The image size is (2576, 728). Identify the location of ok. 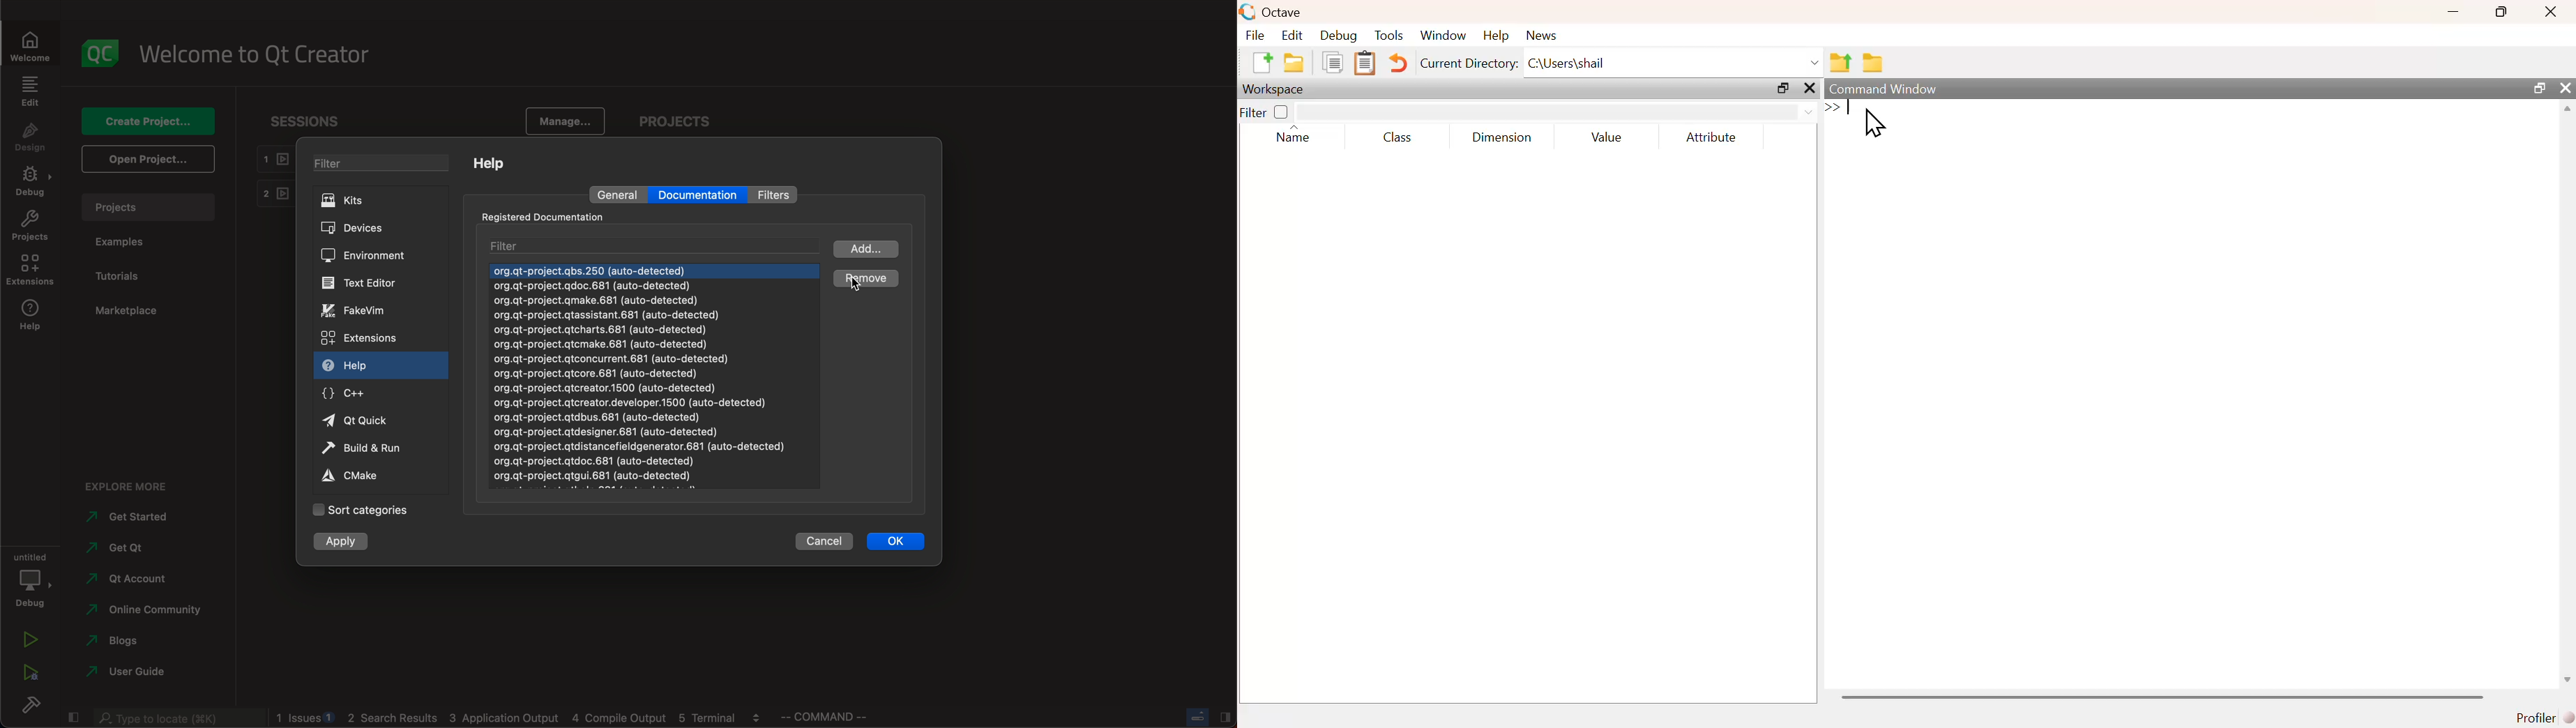
(895, 541).